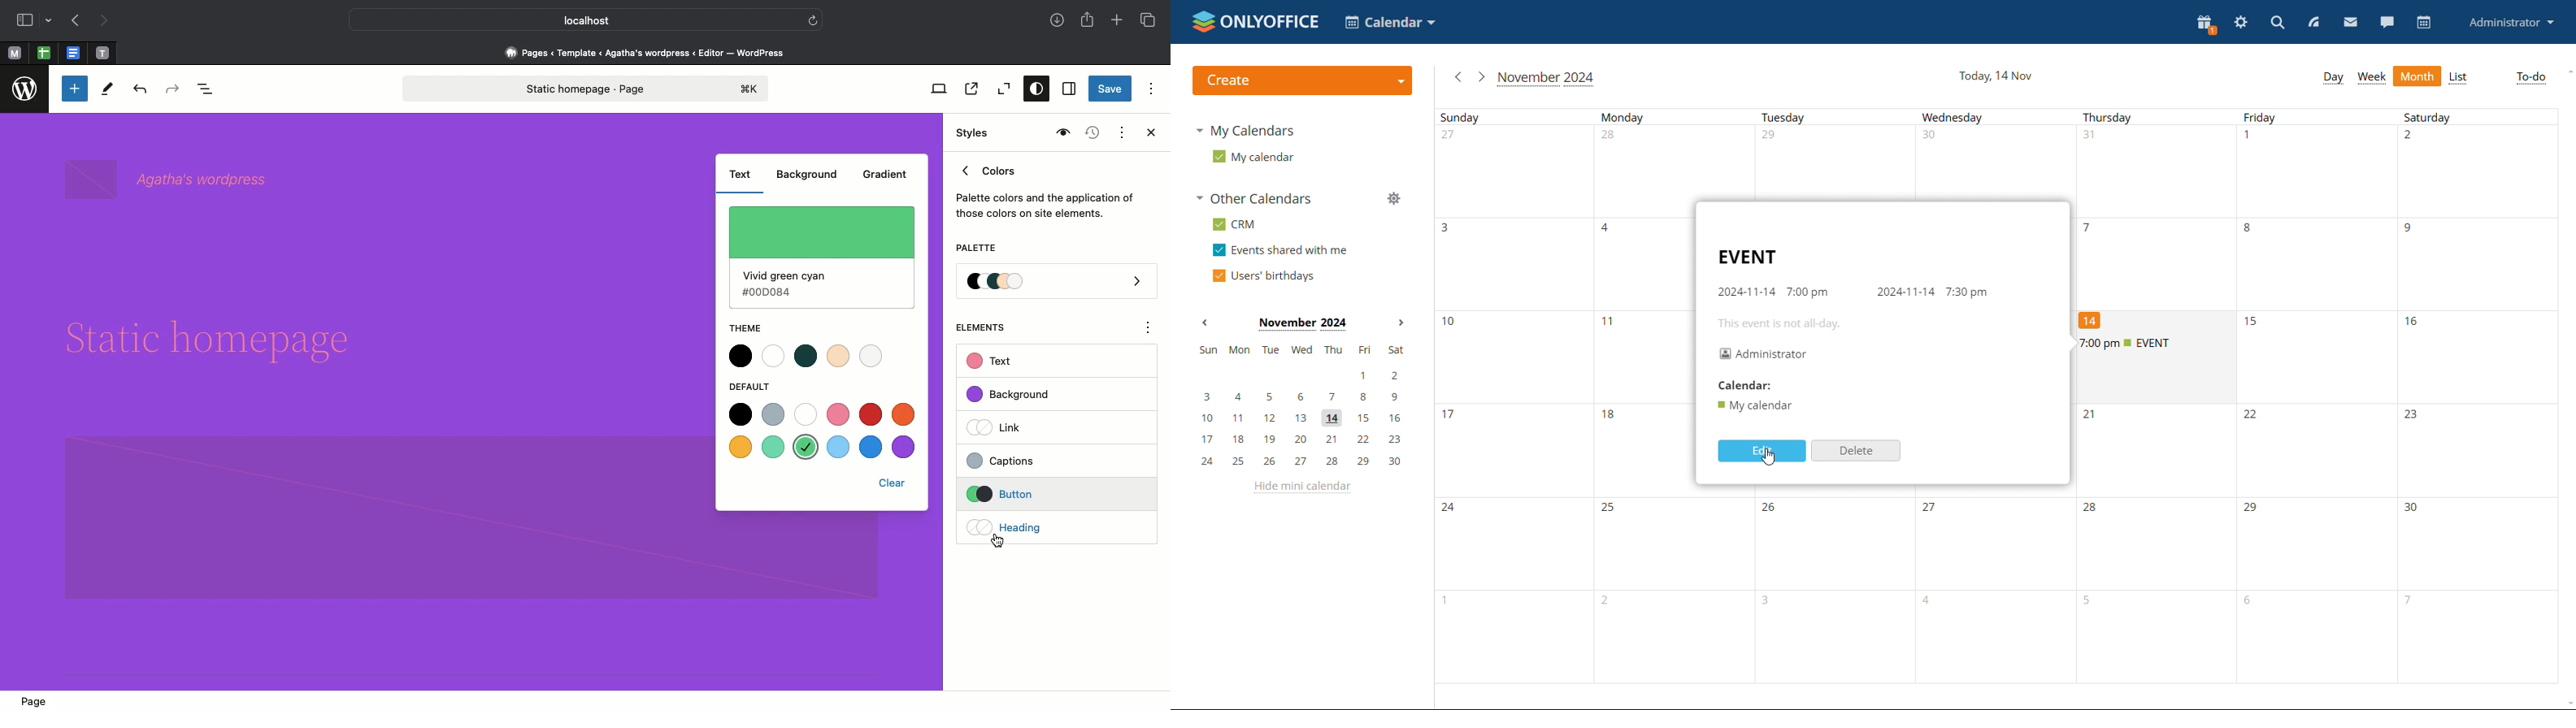 The height and width of the screenshot is (728, 2576). I want to click on calendar details, so click(1756, 406).